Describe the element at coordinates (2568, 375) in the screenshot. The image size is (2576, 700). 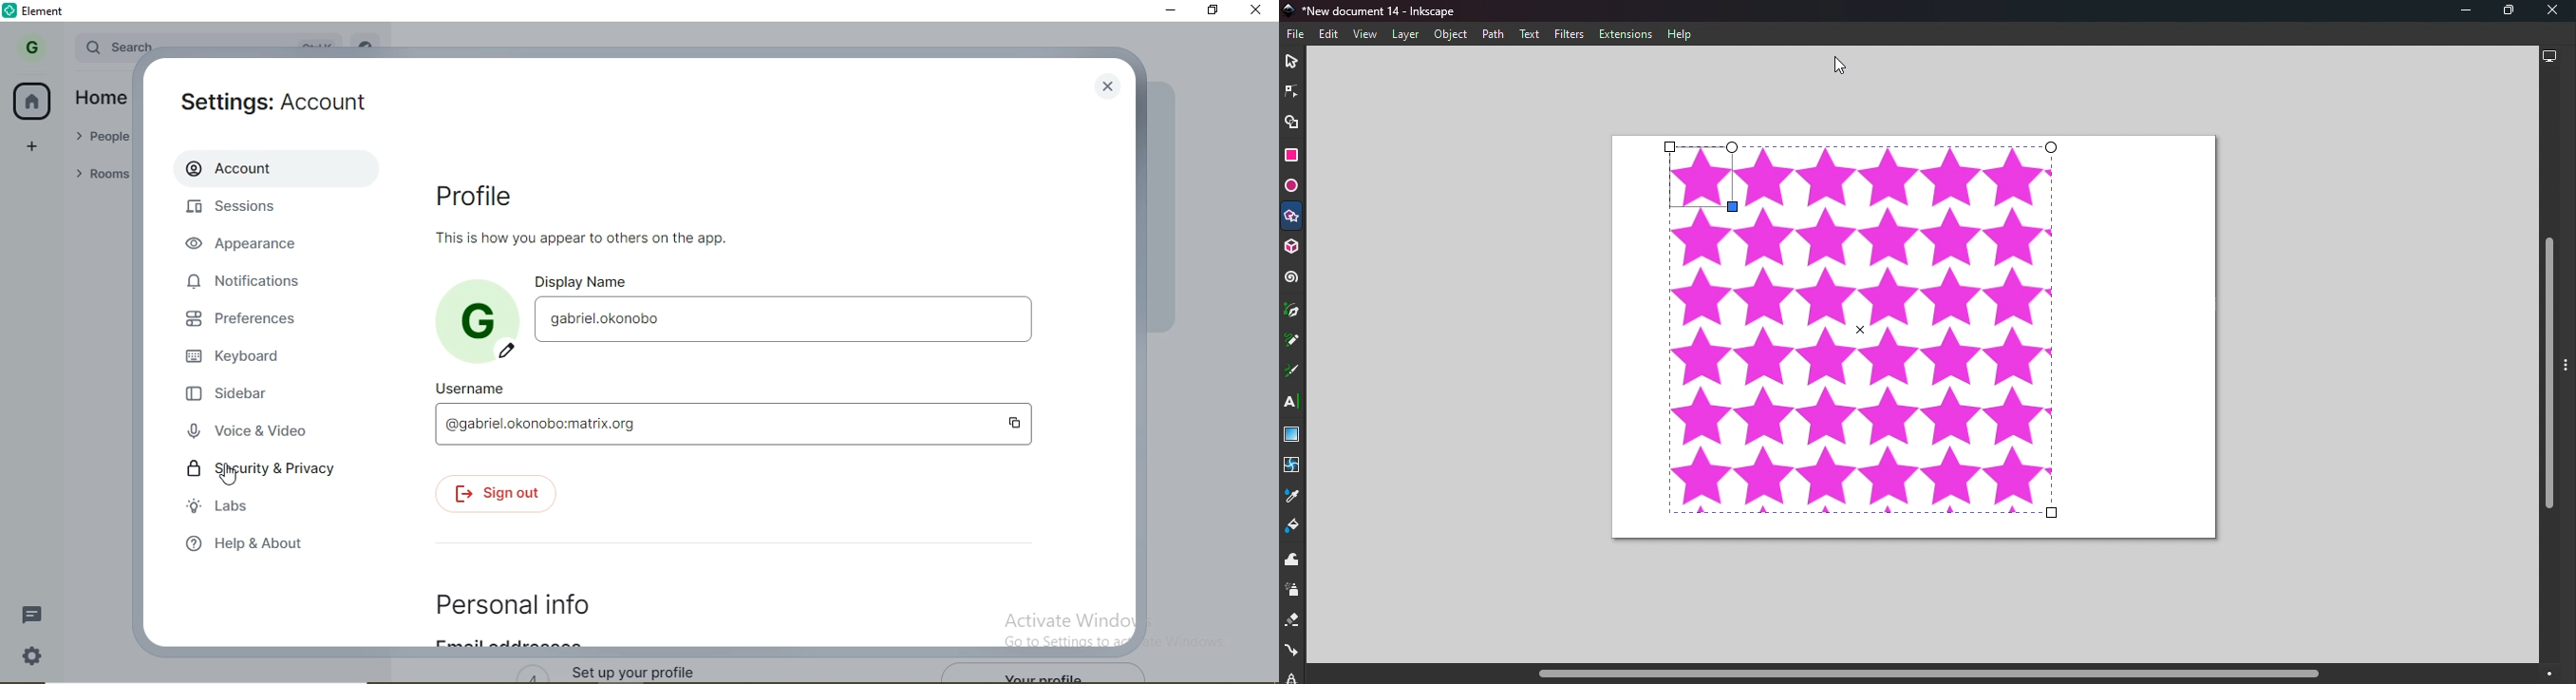
I see `Toggle command panel` at that location.